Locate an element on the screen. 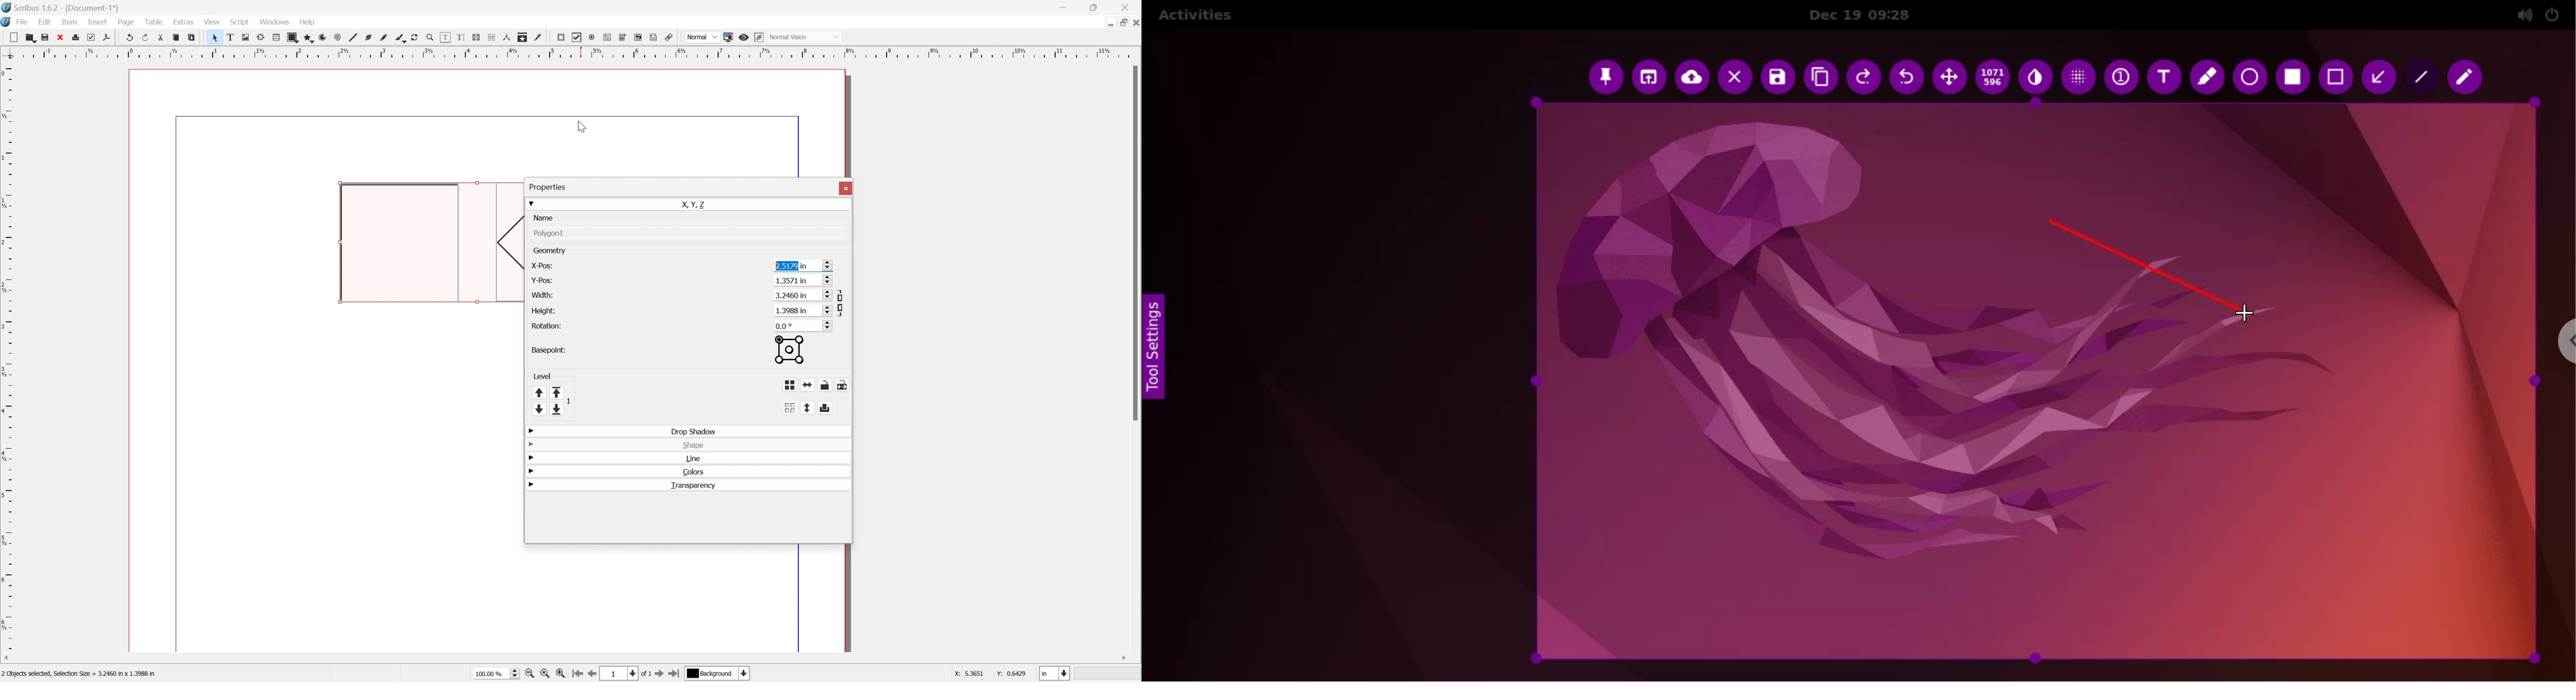  table is located at coordinates (156, 22).